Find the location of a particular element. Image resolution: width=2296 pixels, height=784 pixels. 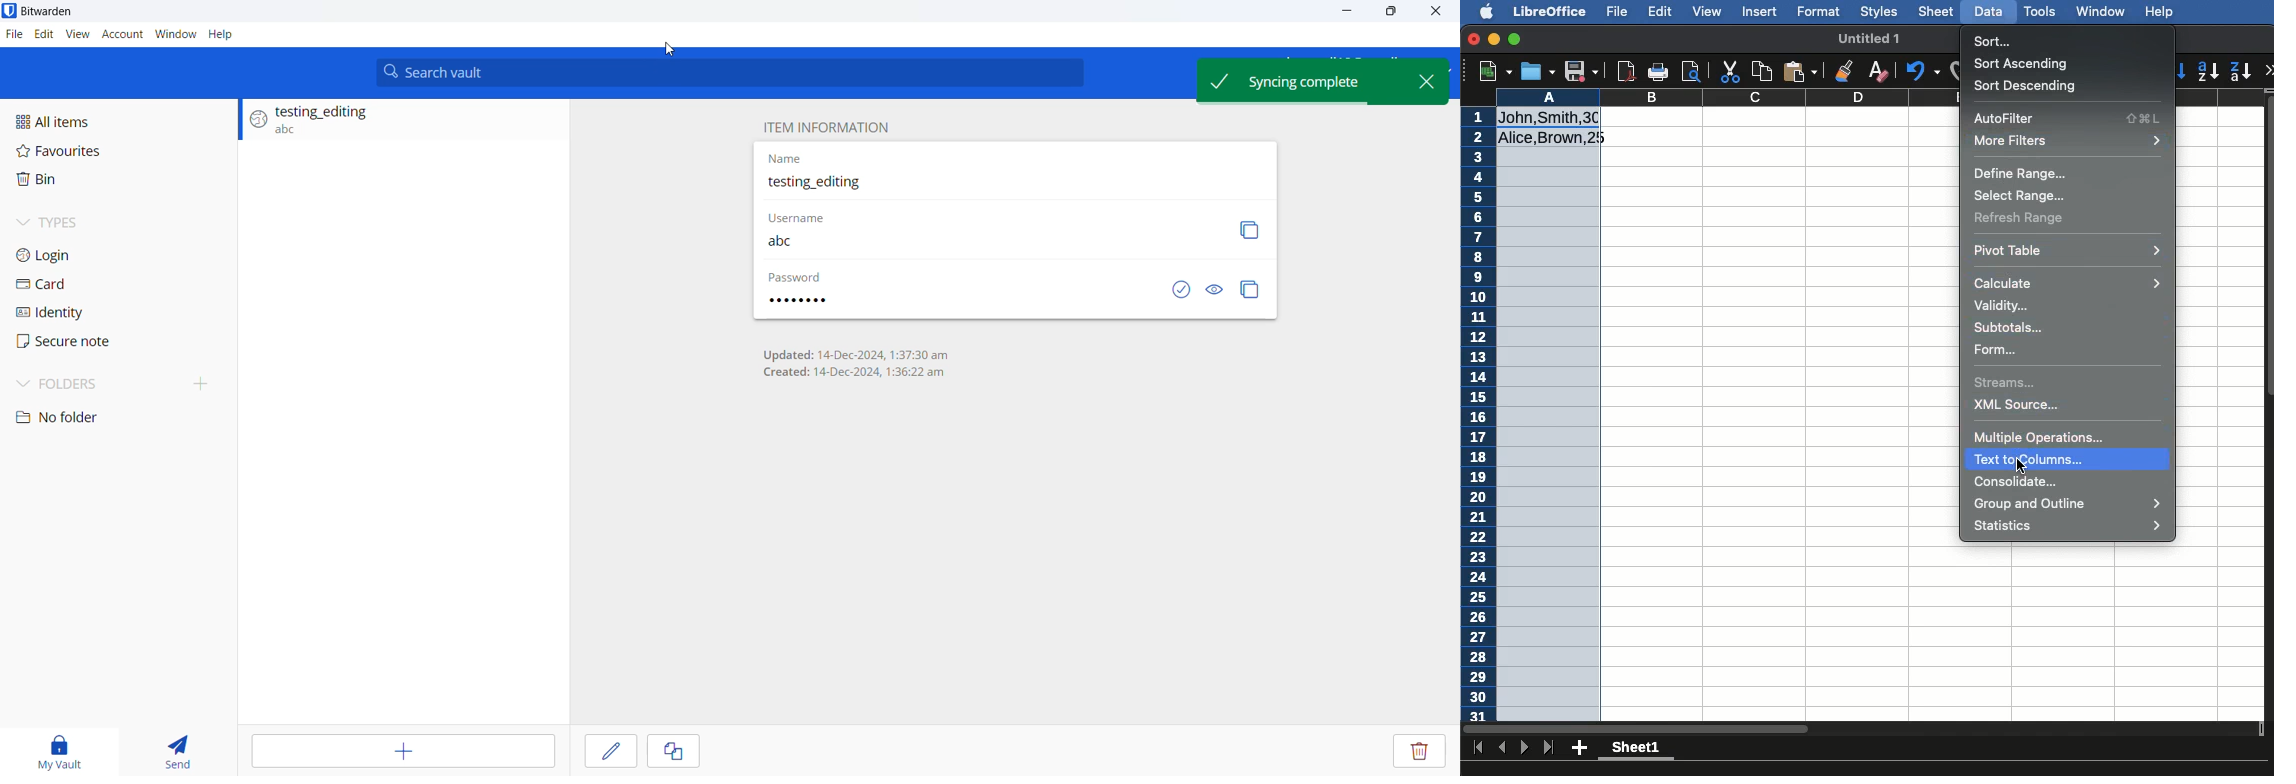

Validity is located at coordinates (2001, 306).